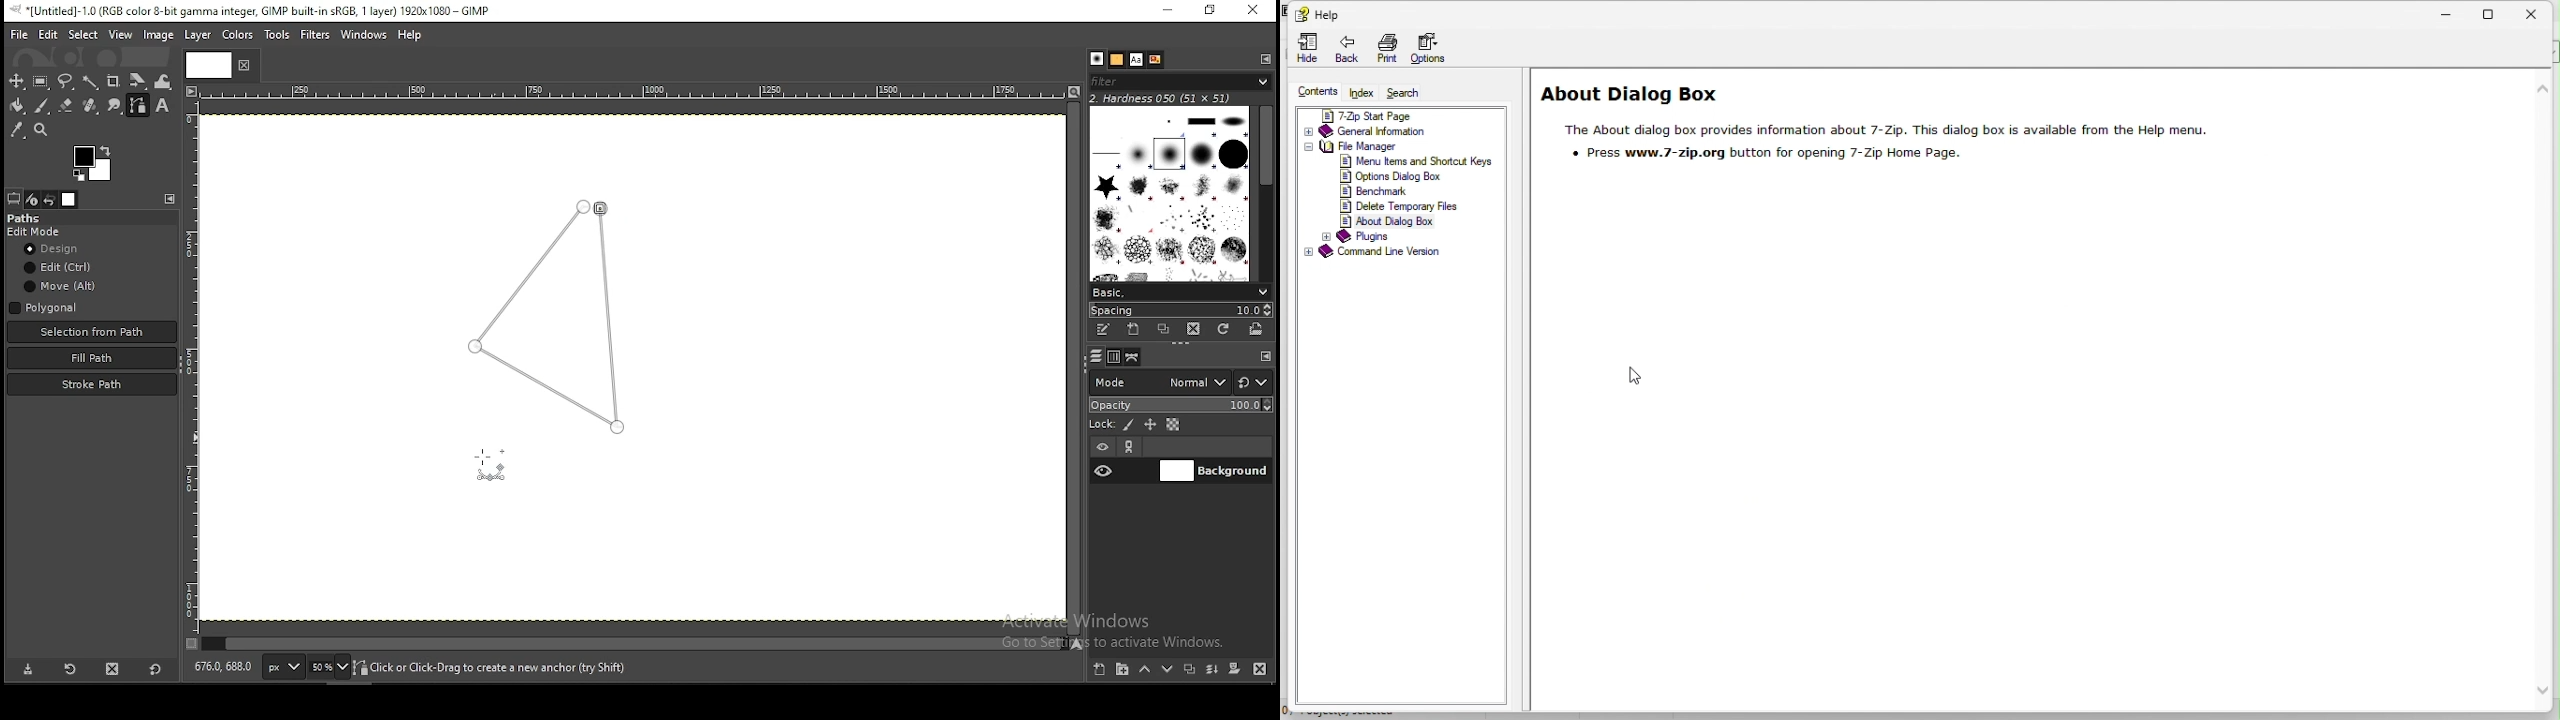 This screenshot has height=728, width=2576. I want to click on create a new layer, so click(1099, 670).